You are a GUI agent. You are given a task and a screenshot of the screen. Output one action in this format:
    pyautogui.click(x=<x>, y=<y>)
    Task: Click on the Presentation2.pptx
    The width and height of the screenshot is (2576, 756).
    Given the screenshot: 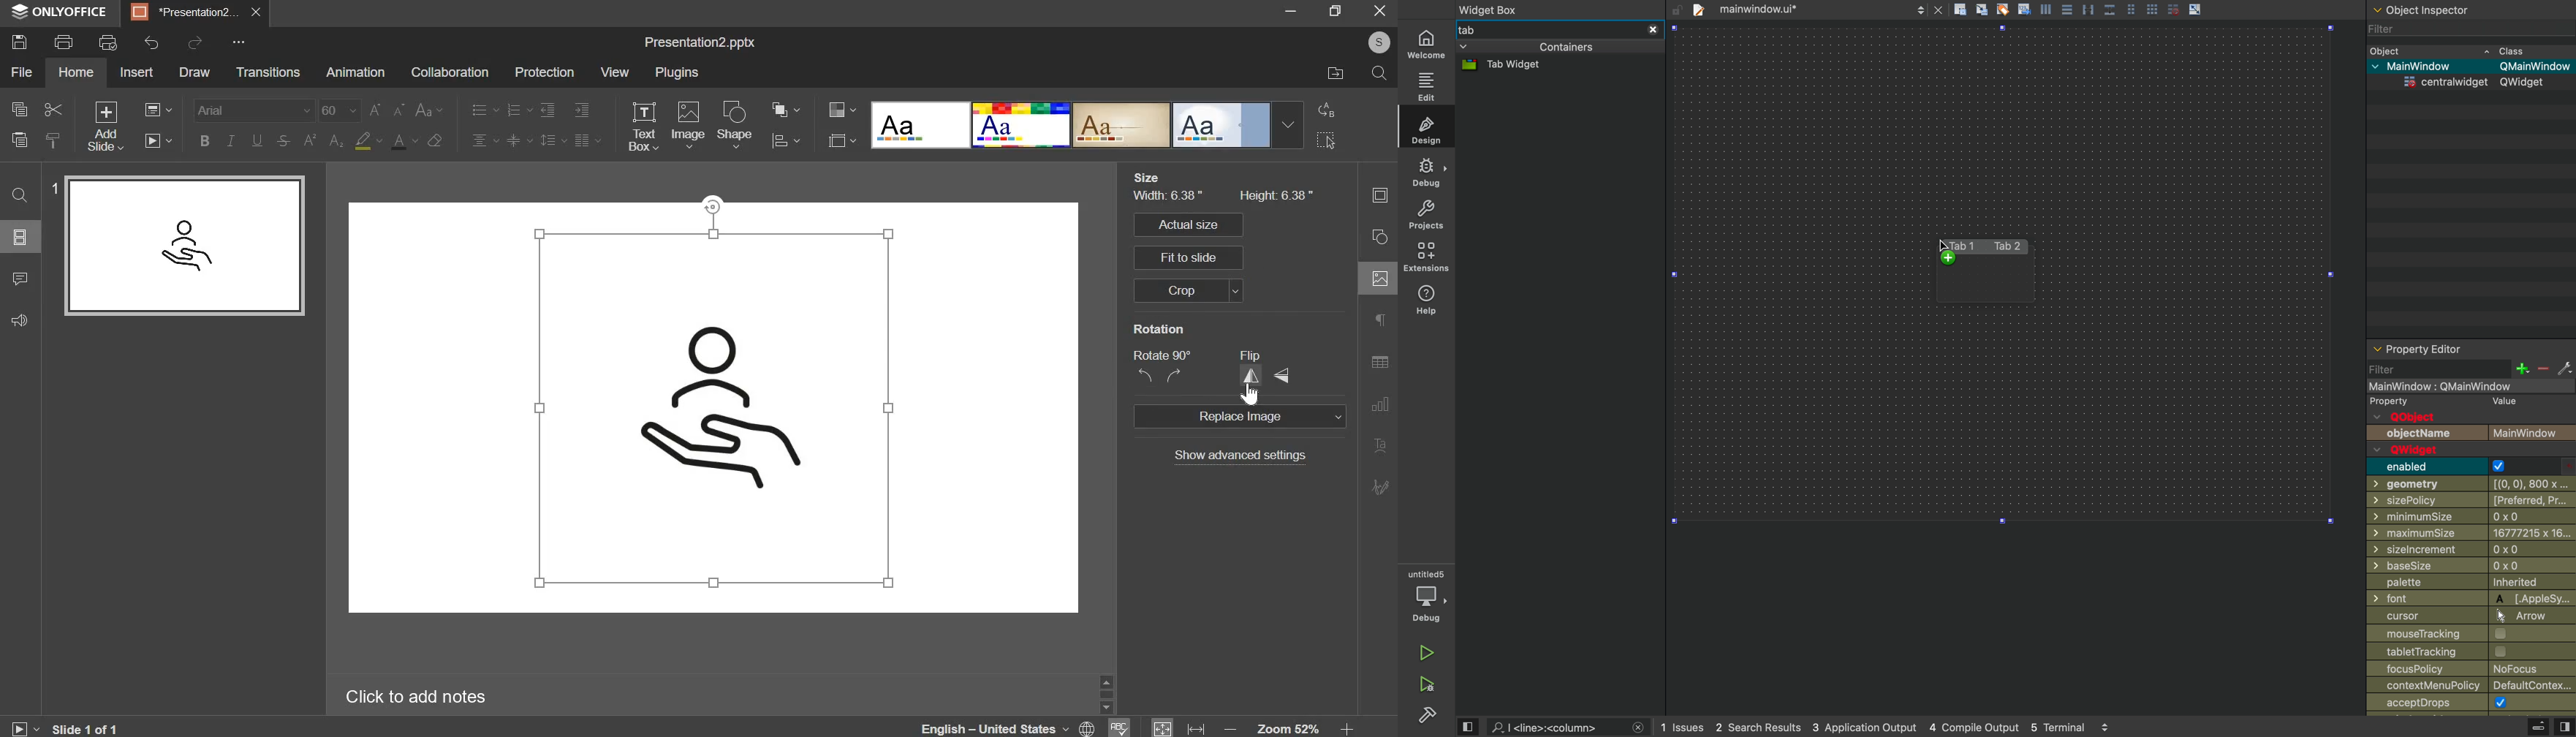 What is the action you would take?
    pyautogui.click(x=697, y=42)
    